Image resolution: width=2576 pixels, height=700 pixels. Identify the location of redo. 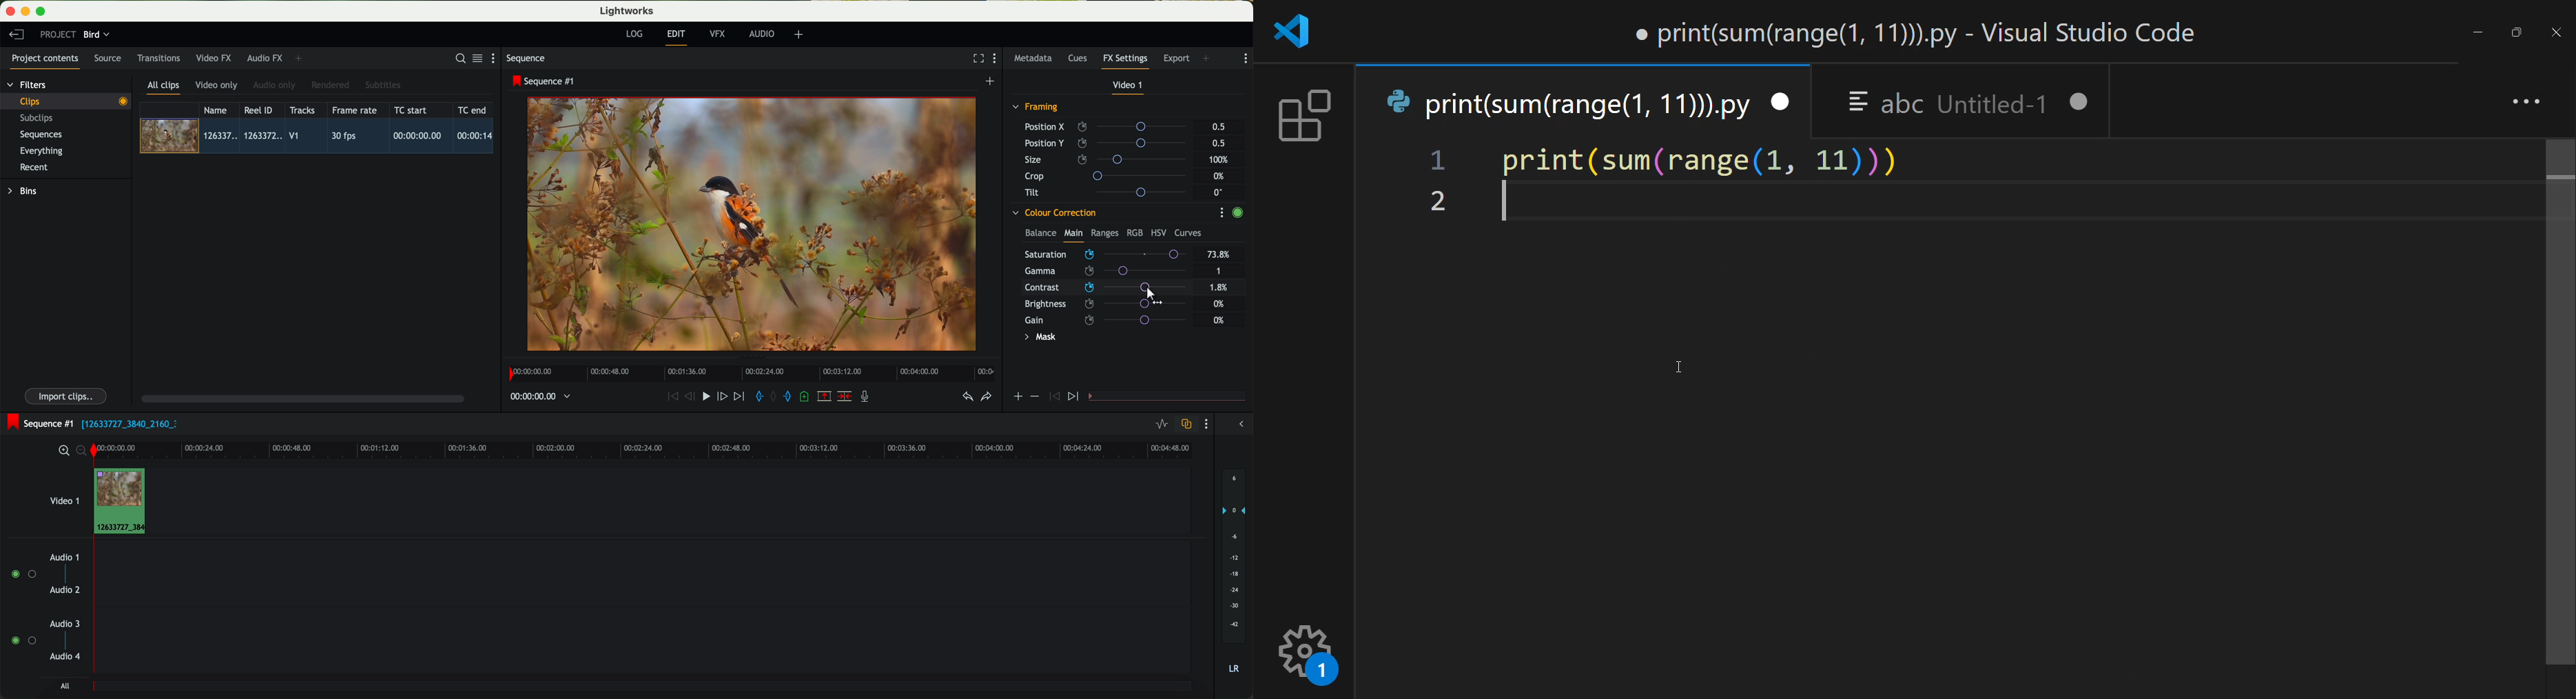
(987, 397).